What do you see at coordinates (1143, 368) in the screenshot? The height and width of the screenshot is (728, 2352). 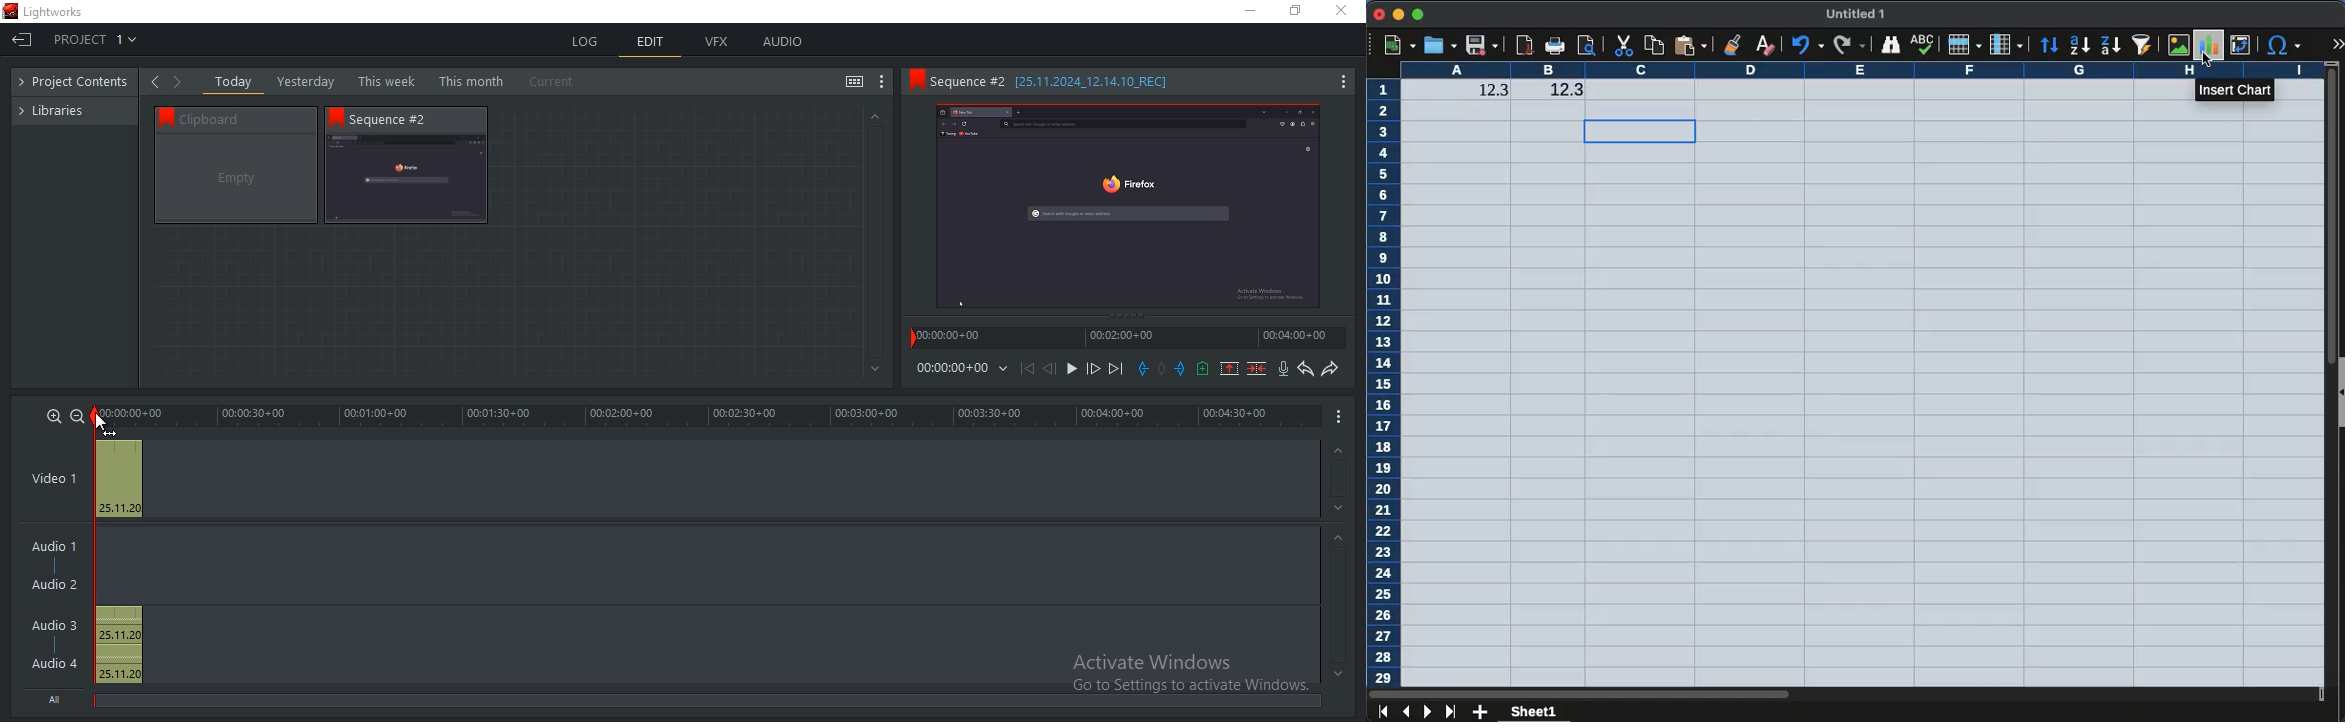 I see `mark in` at bounding box center [1143, 368].